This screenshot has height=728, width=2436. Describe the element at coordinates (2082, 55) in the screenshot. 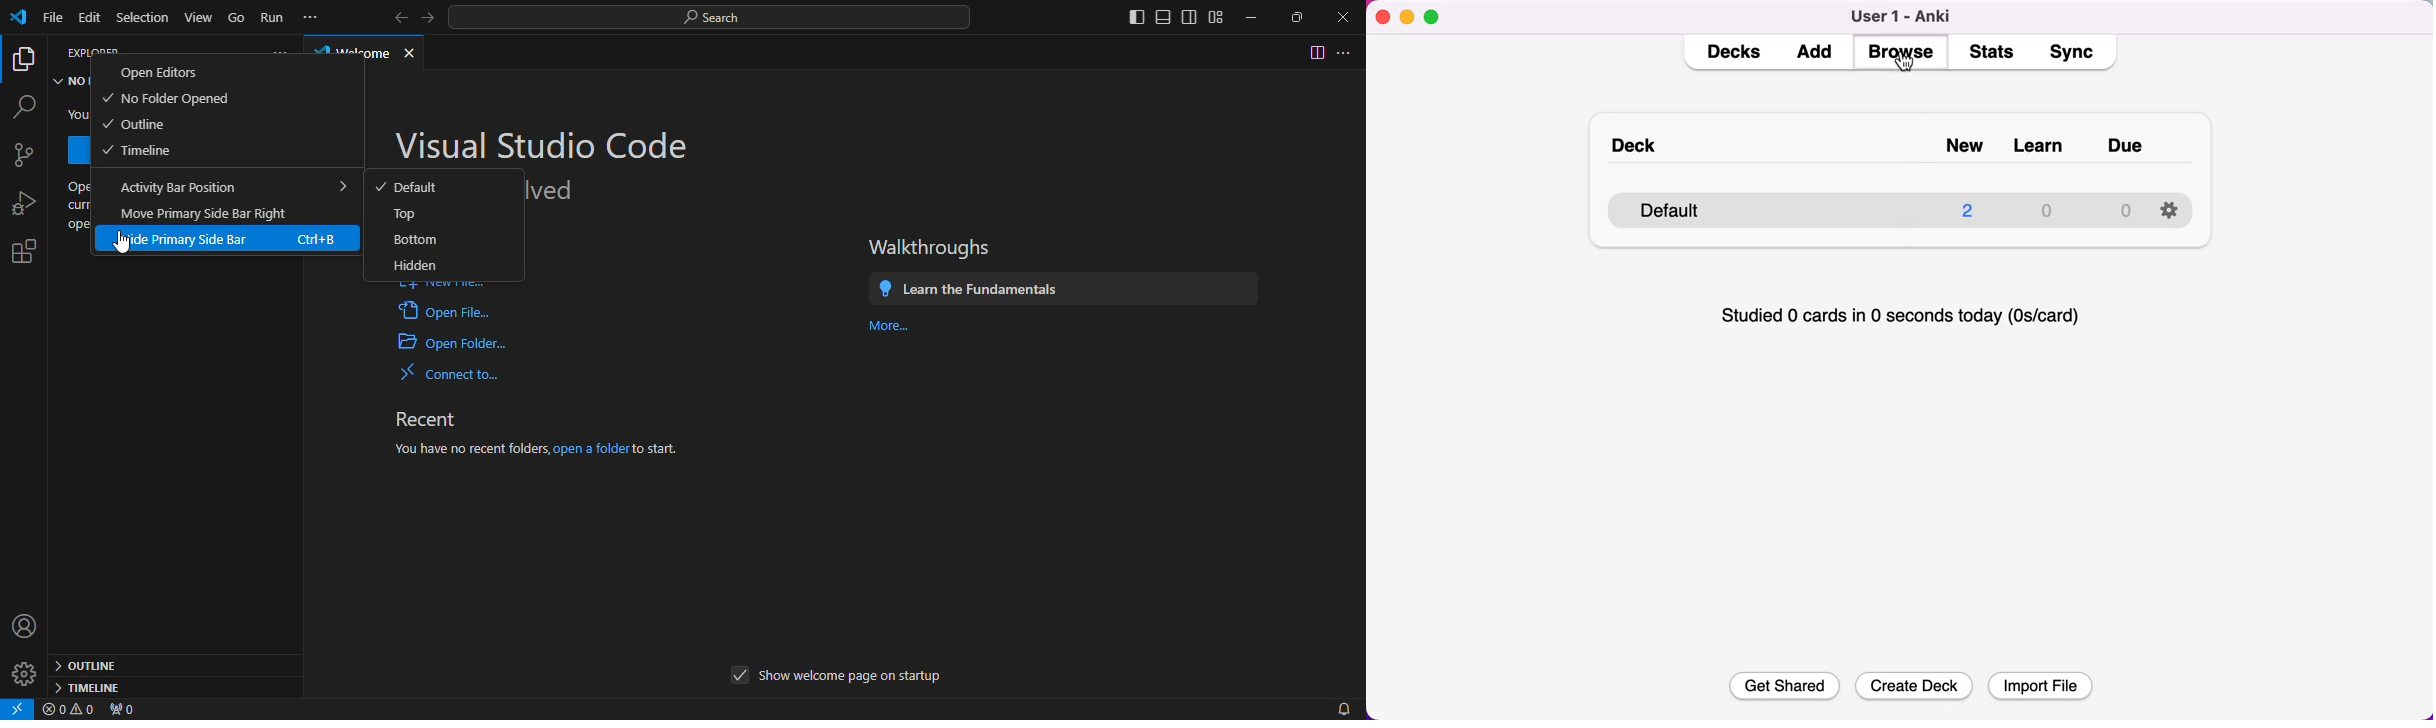

I see `sync` at that location.